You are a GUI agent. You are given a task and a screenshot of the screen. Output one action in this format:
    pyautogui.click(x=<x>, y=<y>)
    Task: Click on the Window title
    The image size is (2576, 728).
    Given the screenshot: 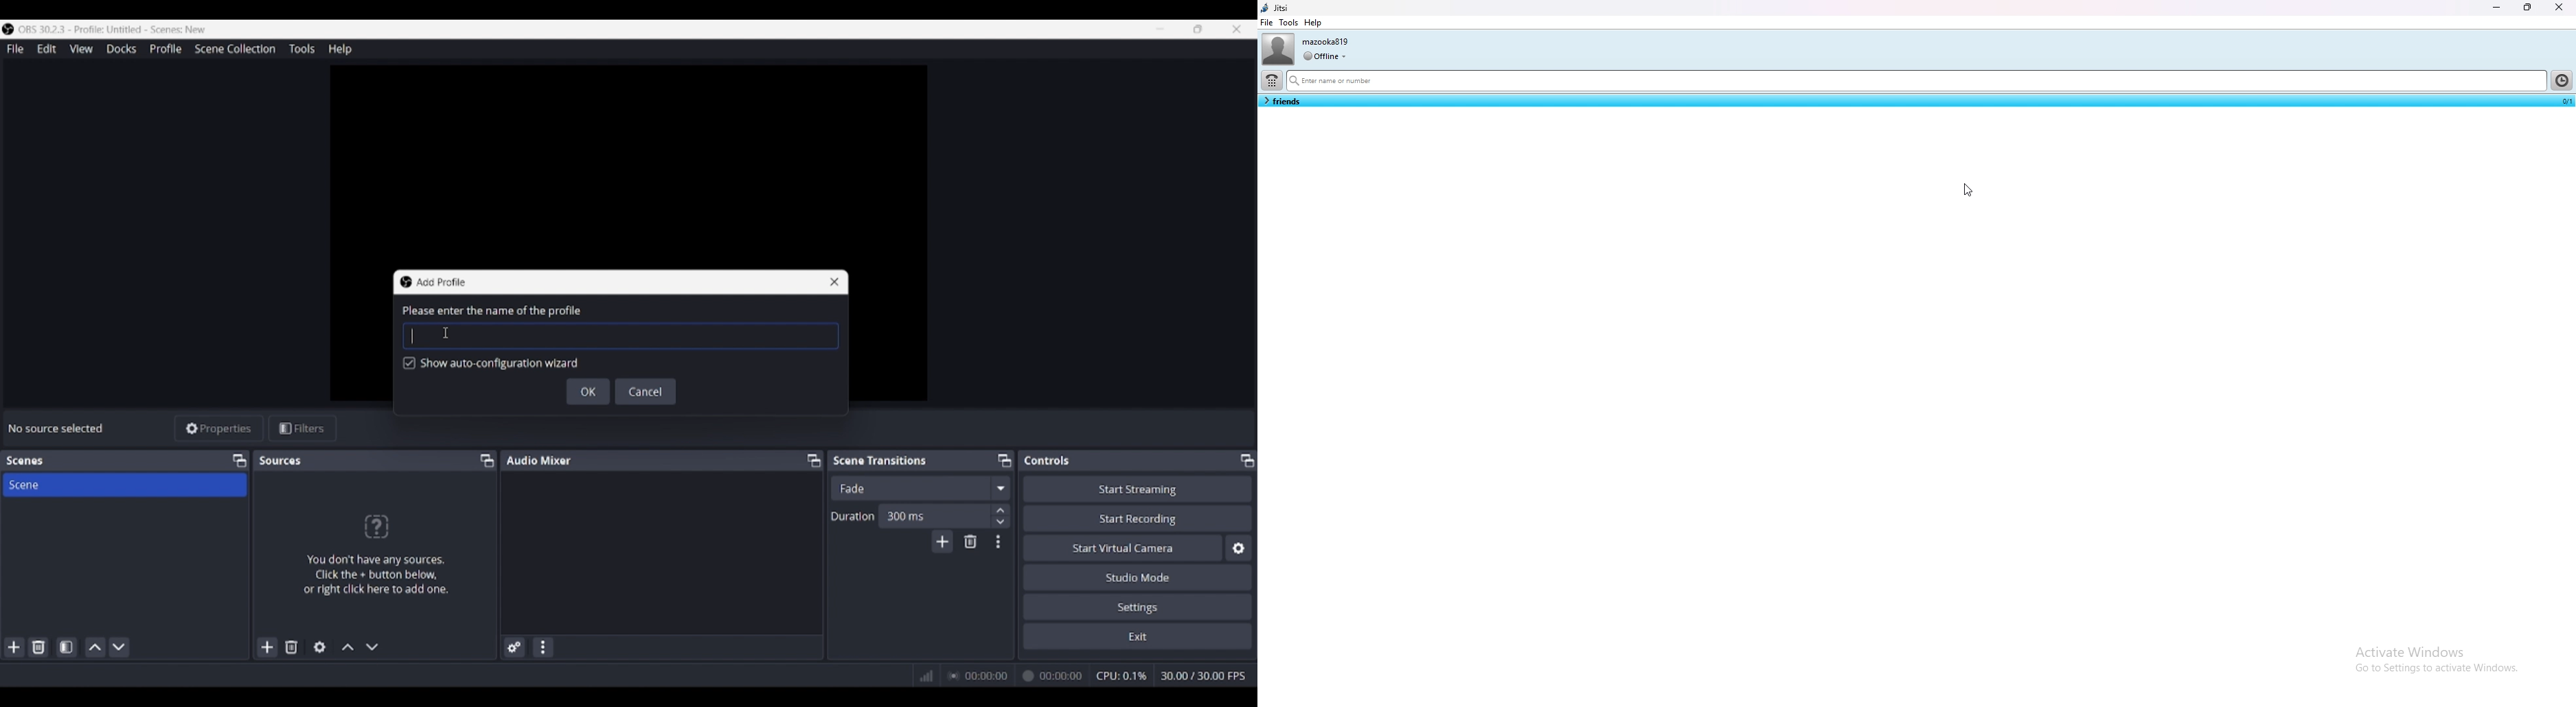 What is the action you would take?
    pyautogui.click(x=440, y=282)
    